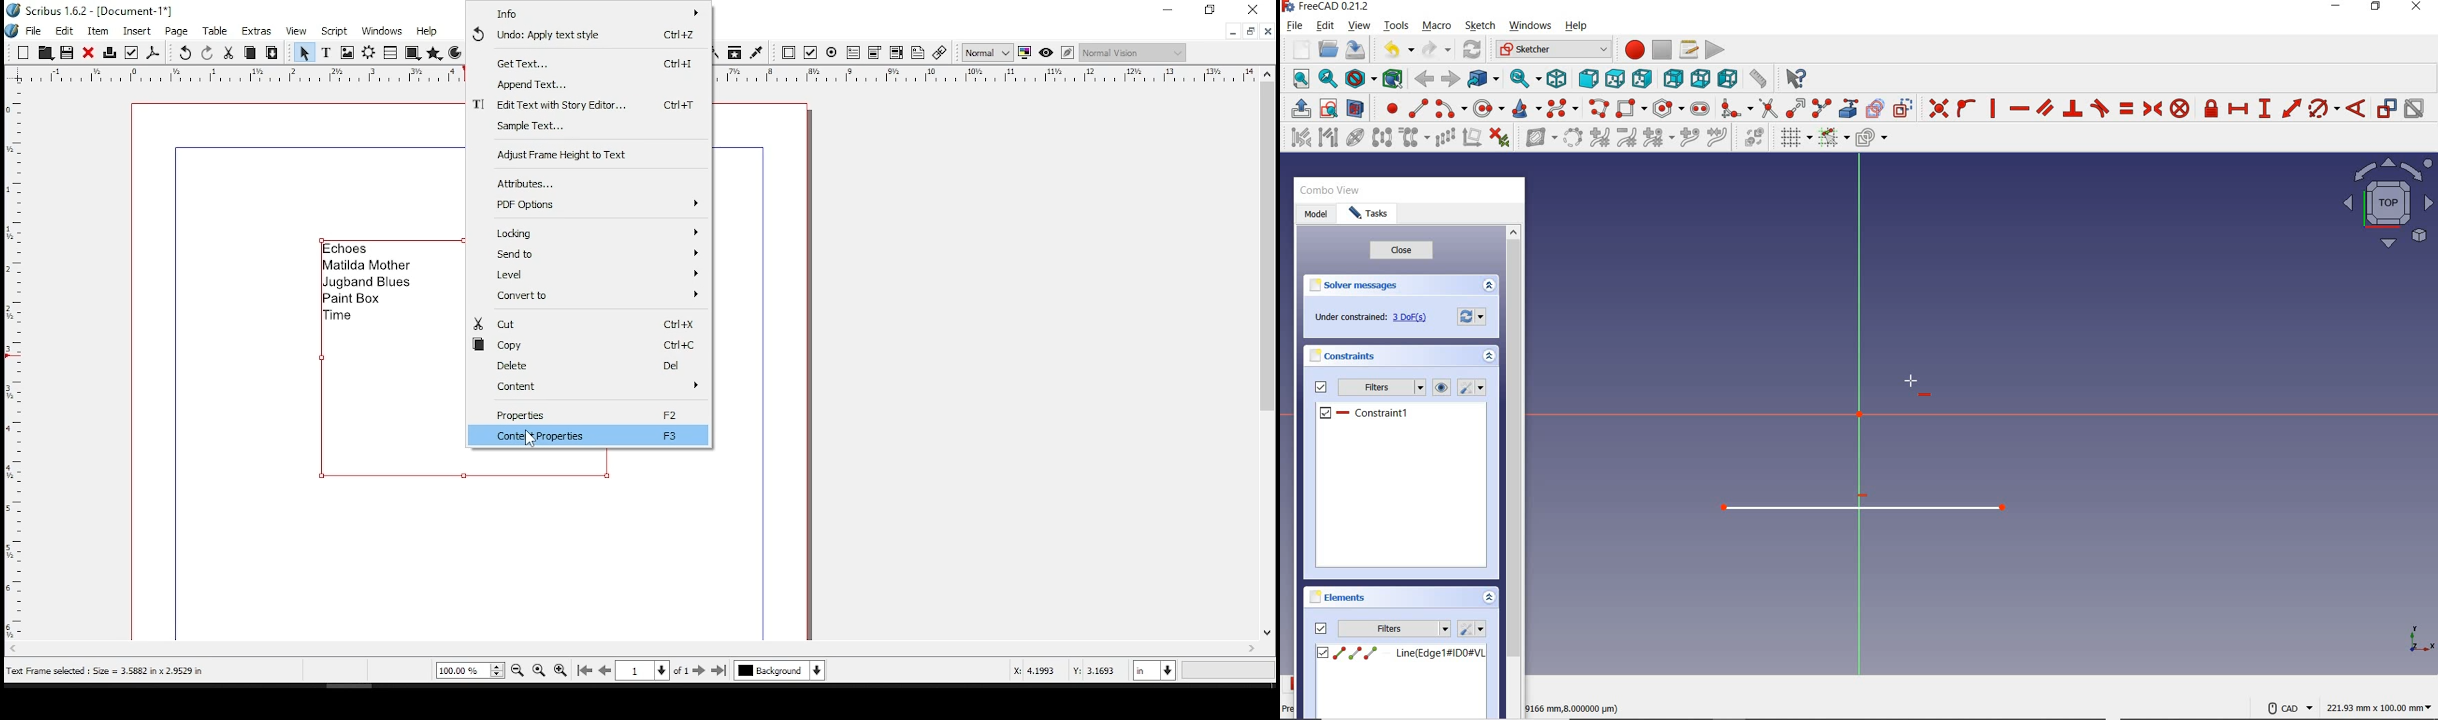 The width and height of the screenshot is (2464, 728). I want to click on attributes, so click(592, 182).